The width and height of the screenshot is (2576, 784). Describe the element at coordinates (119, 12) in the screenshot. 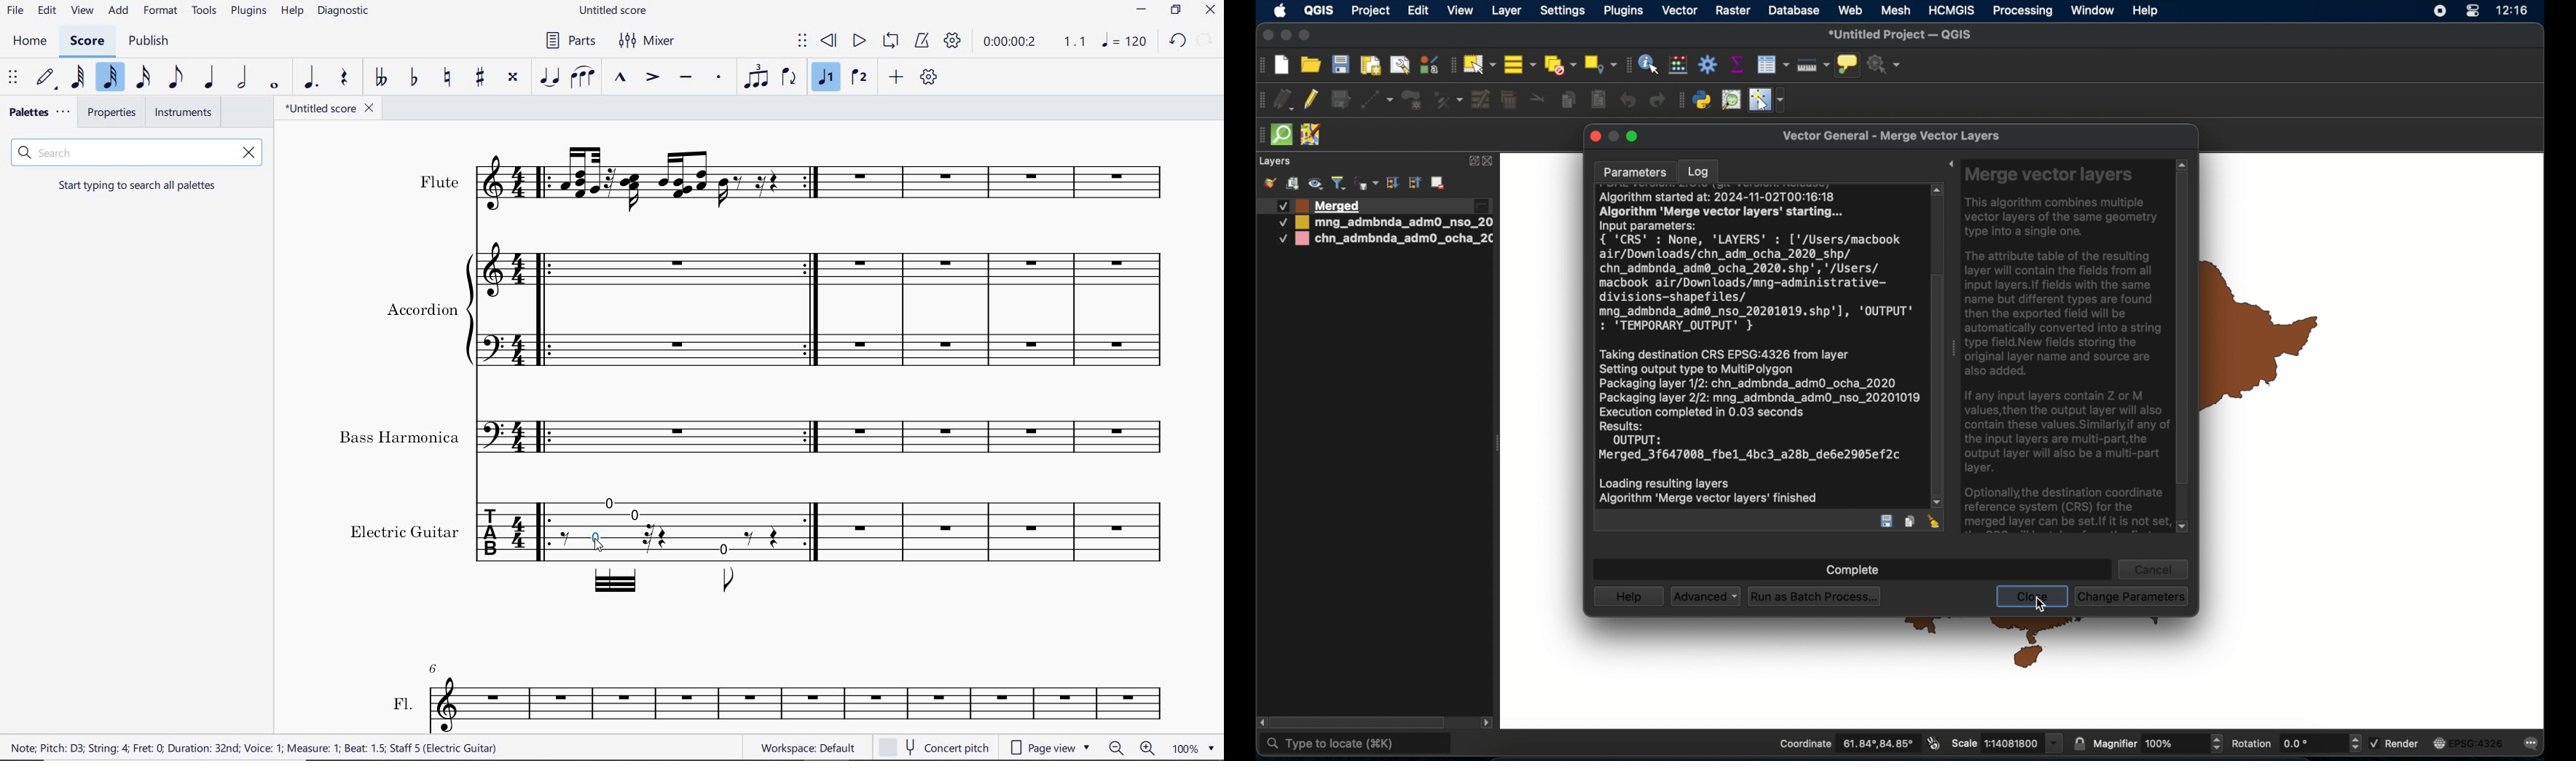

I see `add` at that location.